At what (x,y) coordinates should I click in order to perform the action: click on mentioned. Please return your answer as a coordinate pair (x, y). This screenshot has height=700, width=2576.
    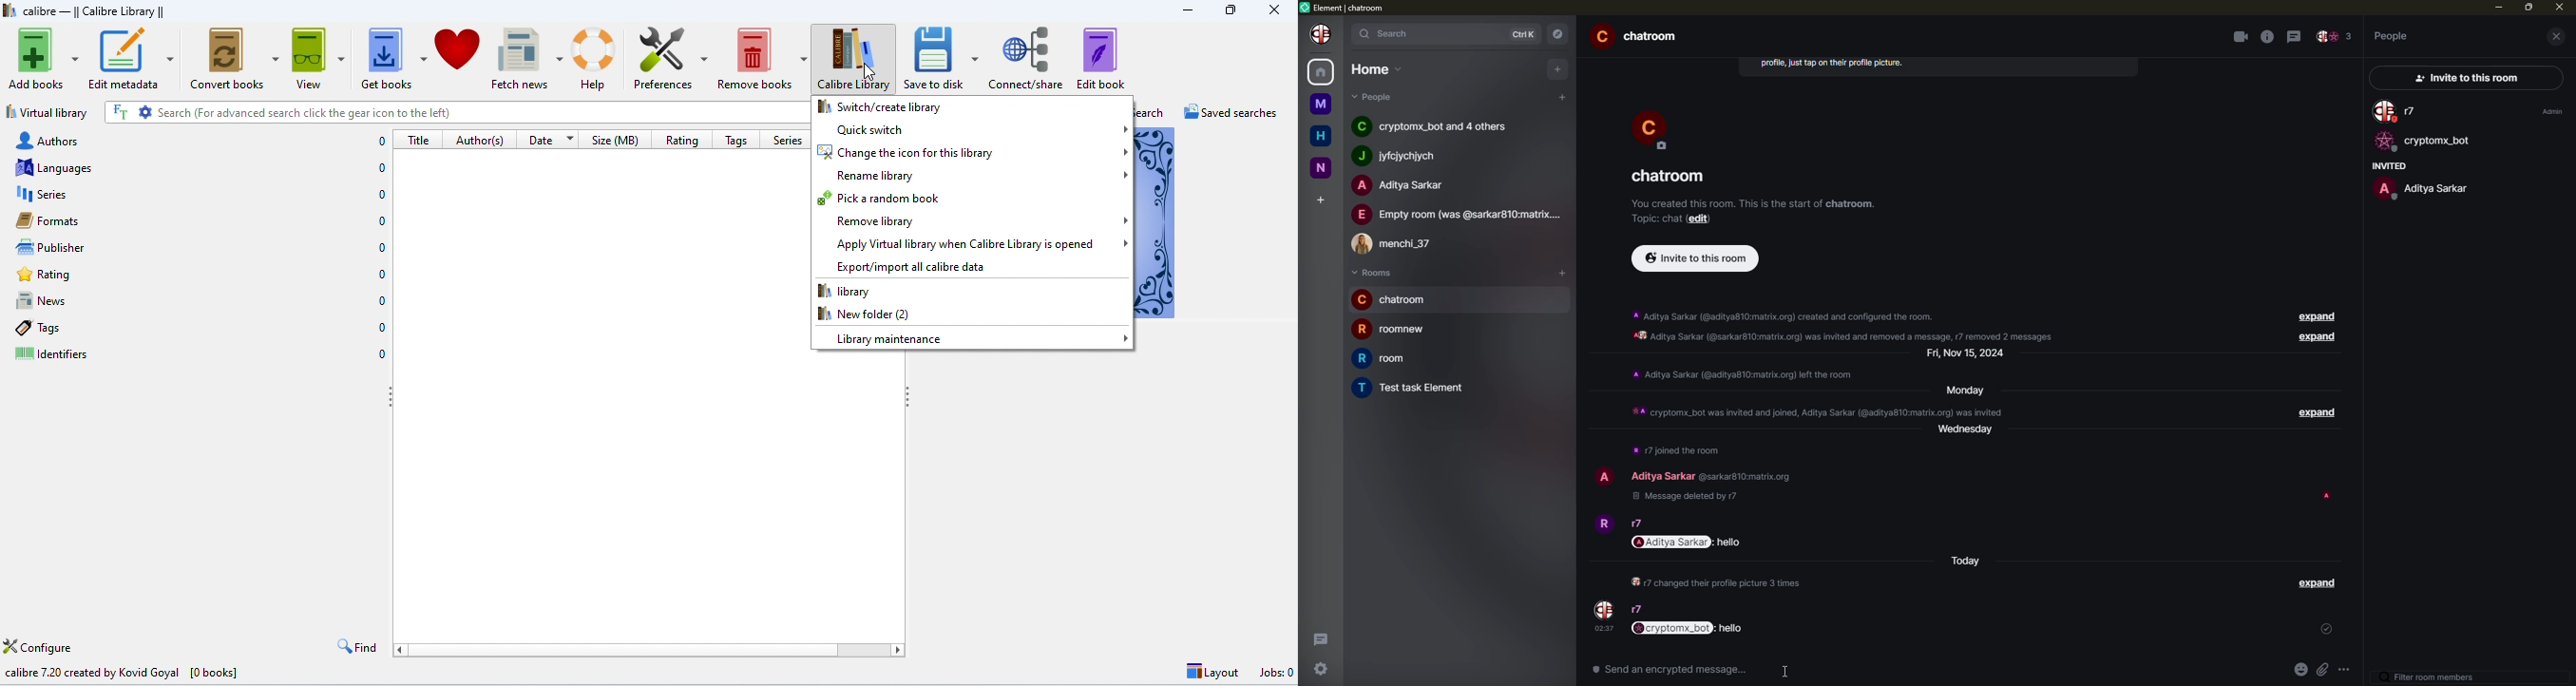
    Looking at the image, I should click on (1636, 669).